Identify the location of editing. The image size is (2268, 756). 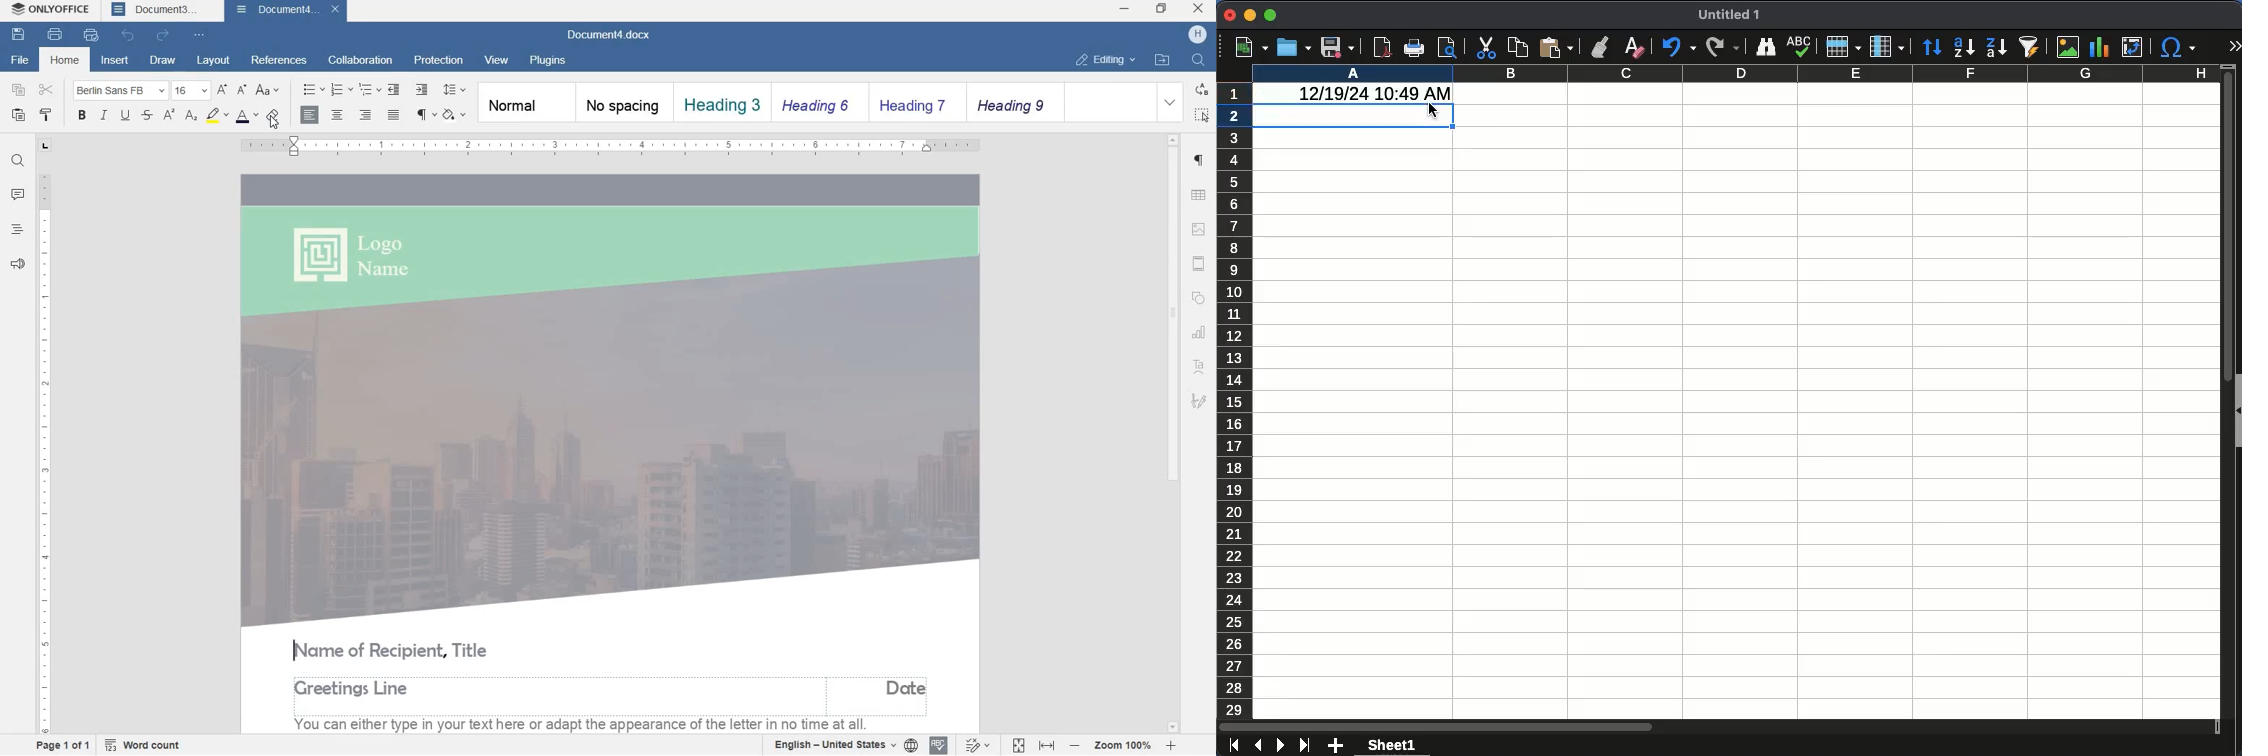
(1106, 60).